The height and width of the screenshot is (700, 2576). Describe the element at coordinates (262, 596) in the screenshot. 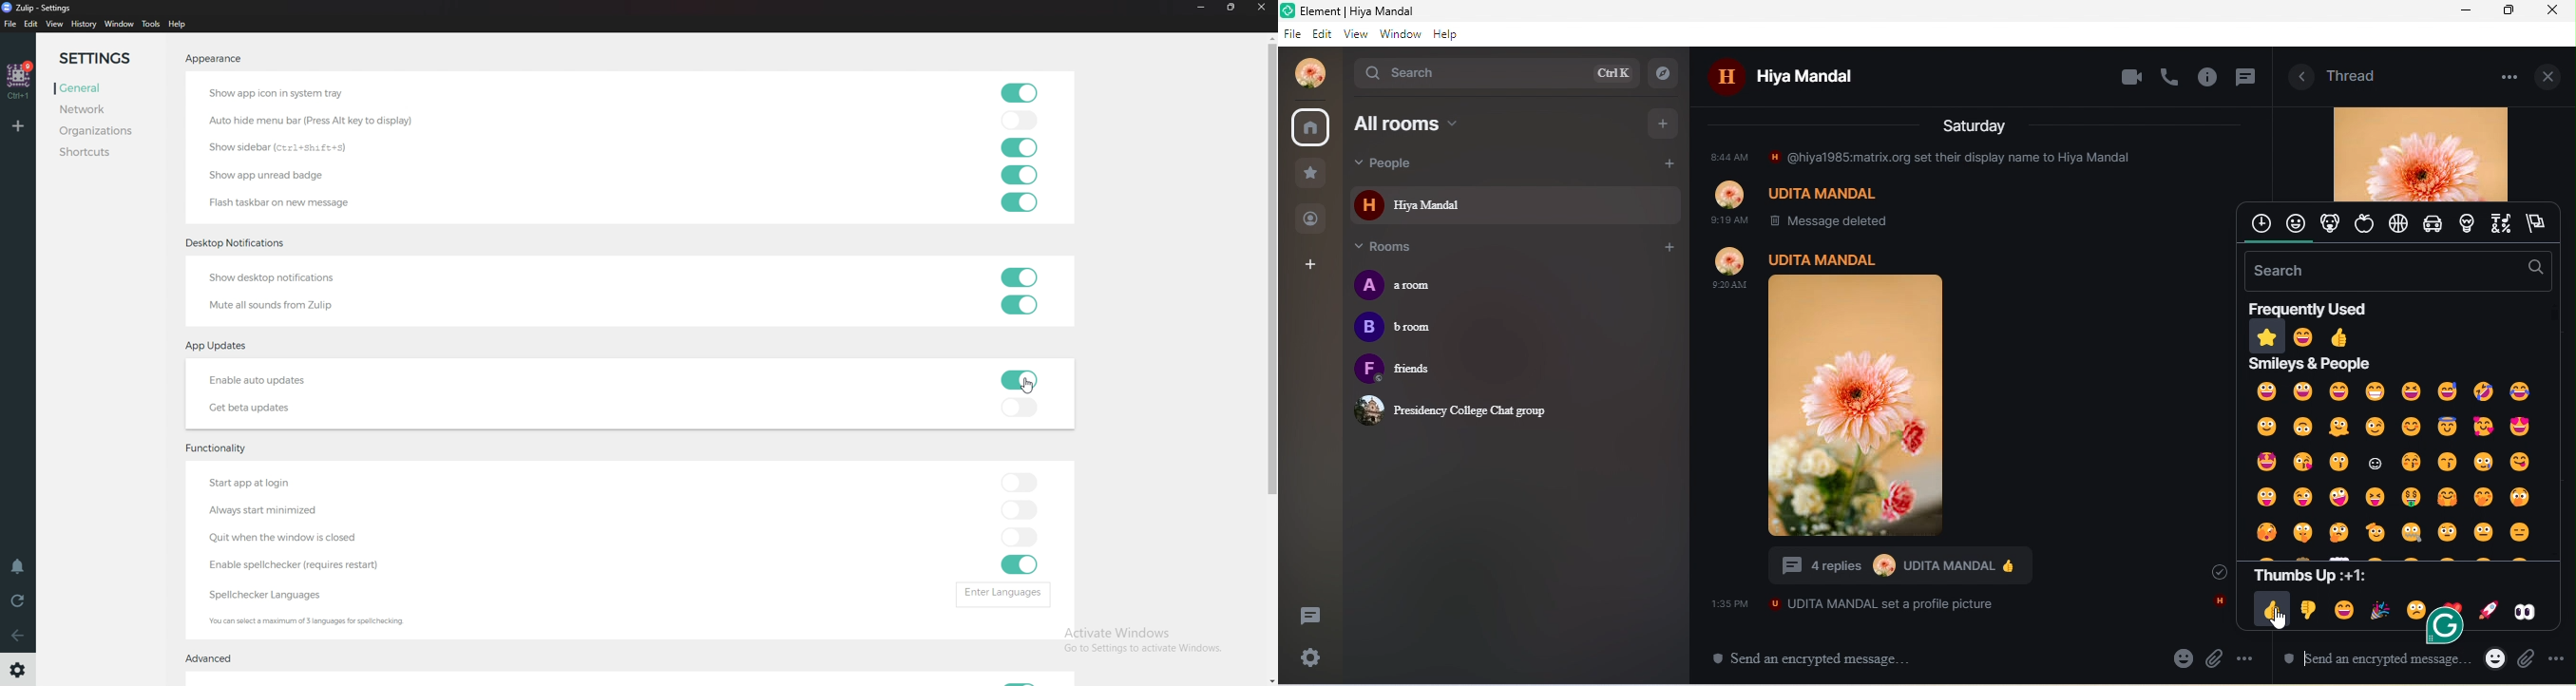

I see `Spell checker languages` at that location.